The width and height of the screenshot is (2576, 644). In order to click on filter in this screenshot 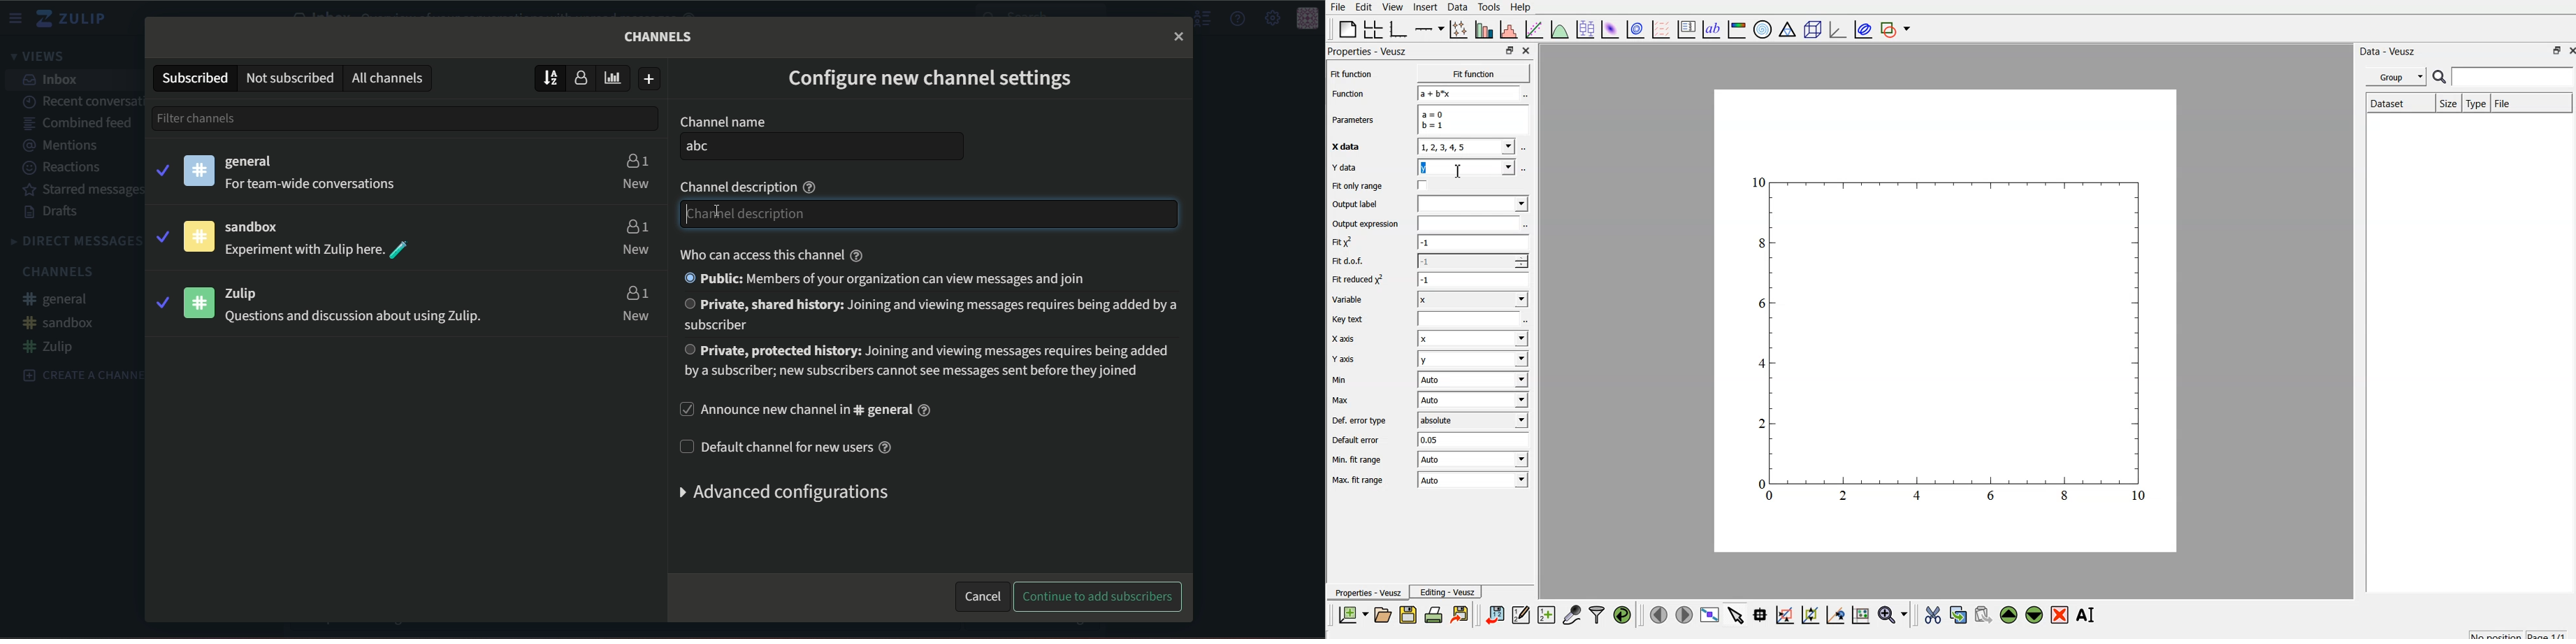, I will do `click(224, 117)`.